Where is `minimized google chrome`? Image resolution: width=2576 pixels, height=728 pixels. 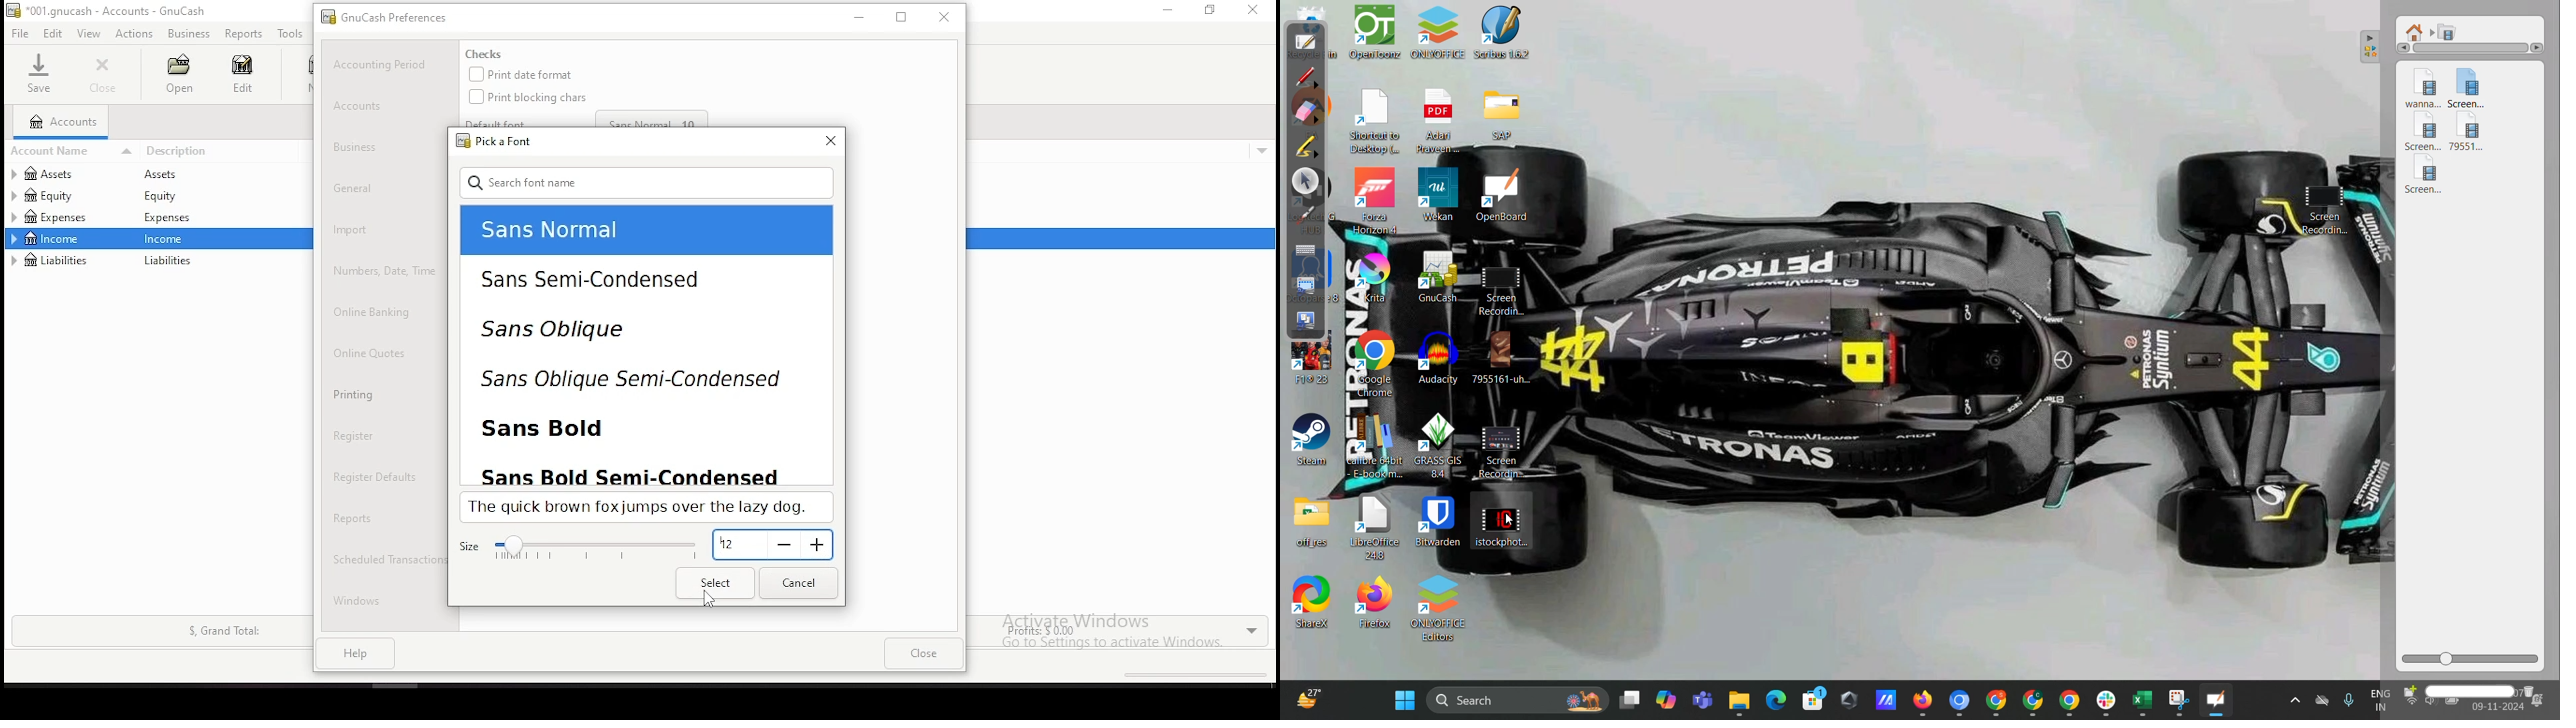 minimized google chrome is located at coordinates (1927, 701).